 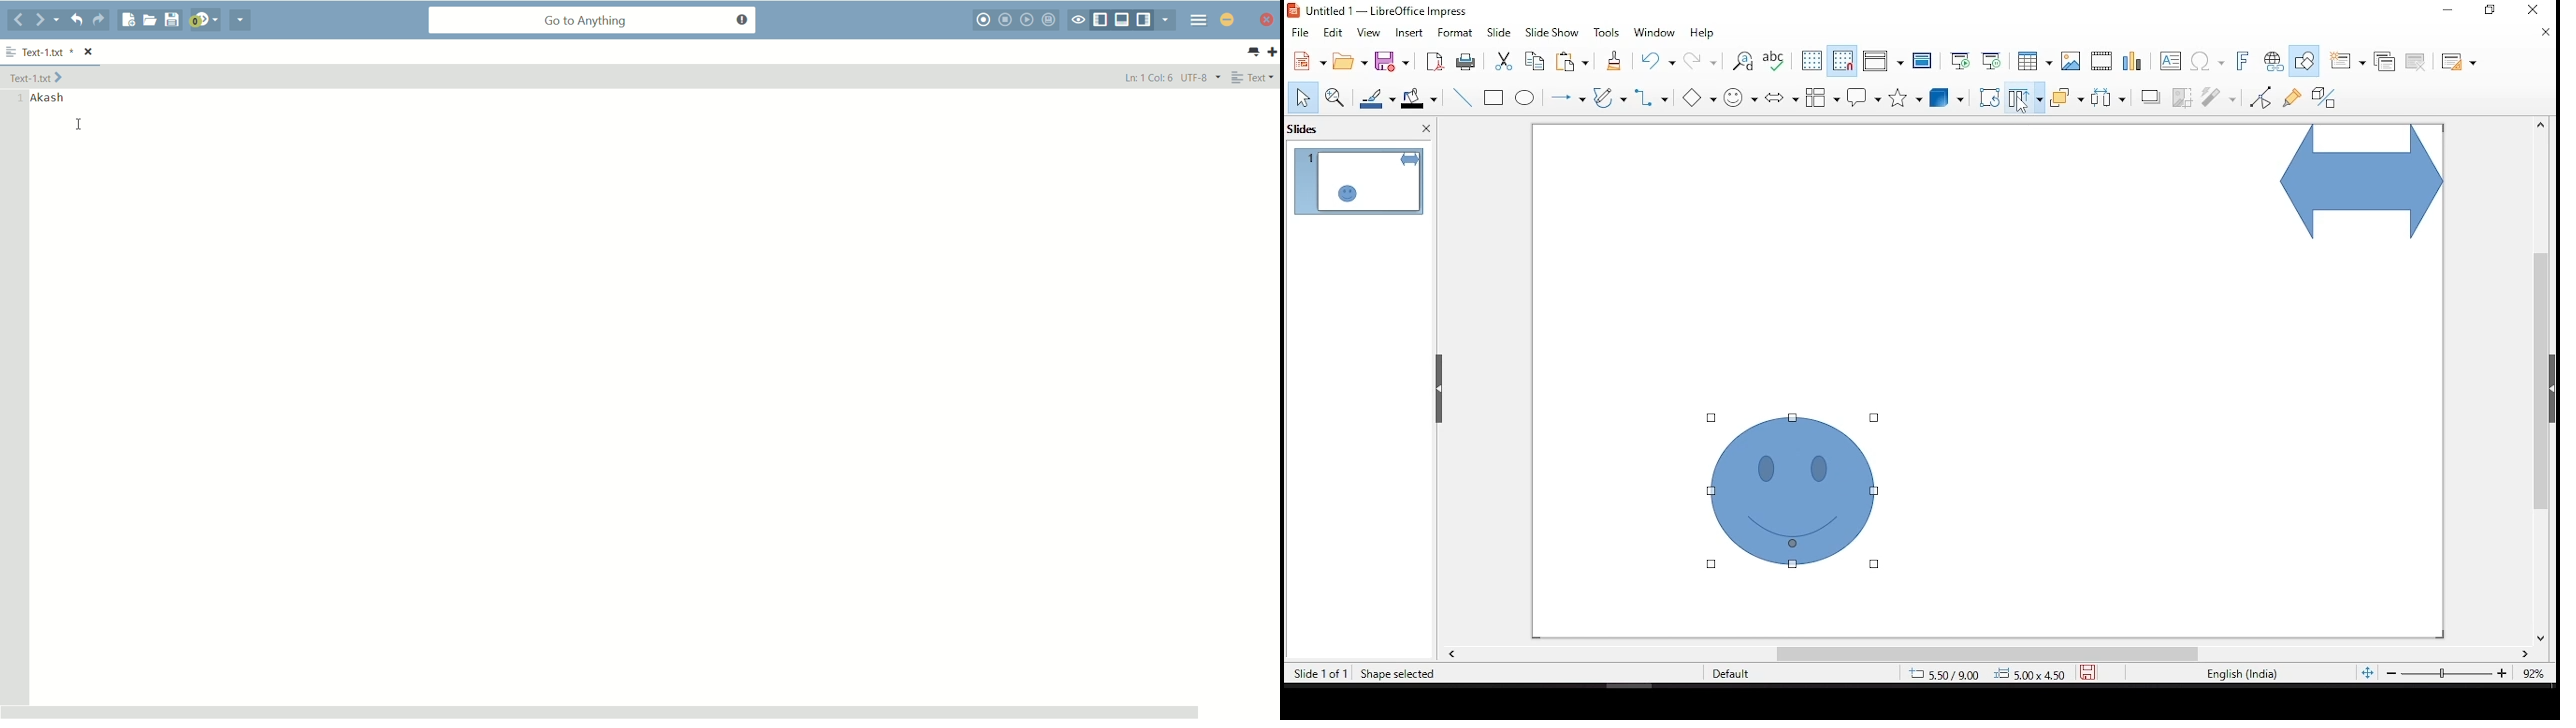 What do you see at coordinates (1496, 99) in the screenshot?
I see `rectangle` at bounding box center [1496, 99].